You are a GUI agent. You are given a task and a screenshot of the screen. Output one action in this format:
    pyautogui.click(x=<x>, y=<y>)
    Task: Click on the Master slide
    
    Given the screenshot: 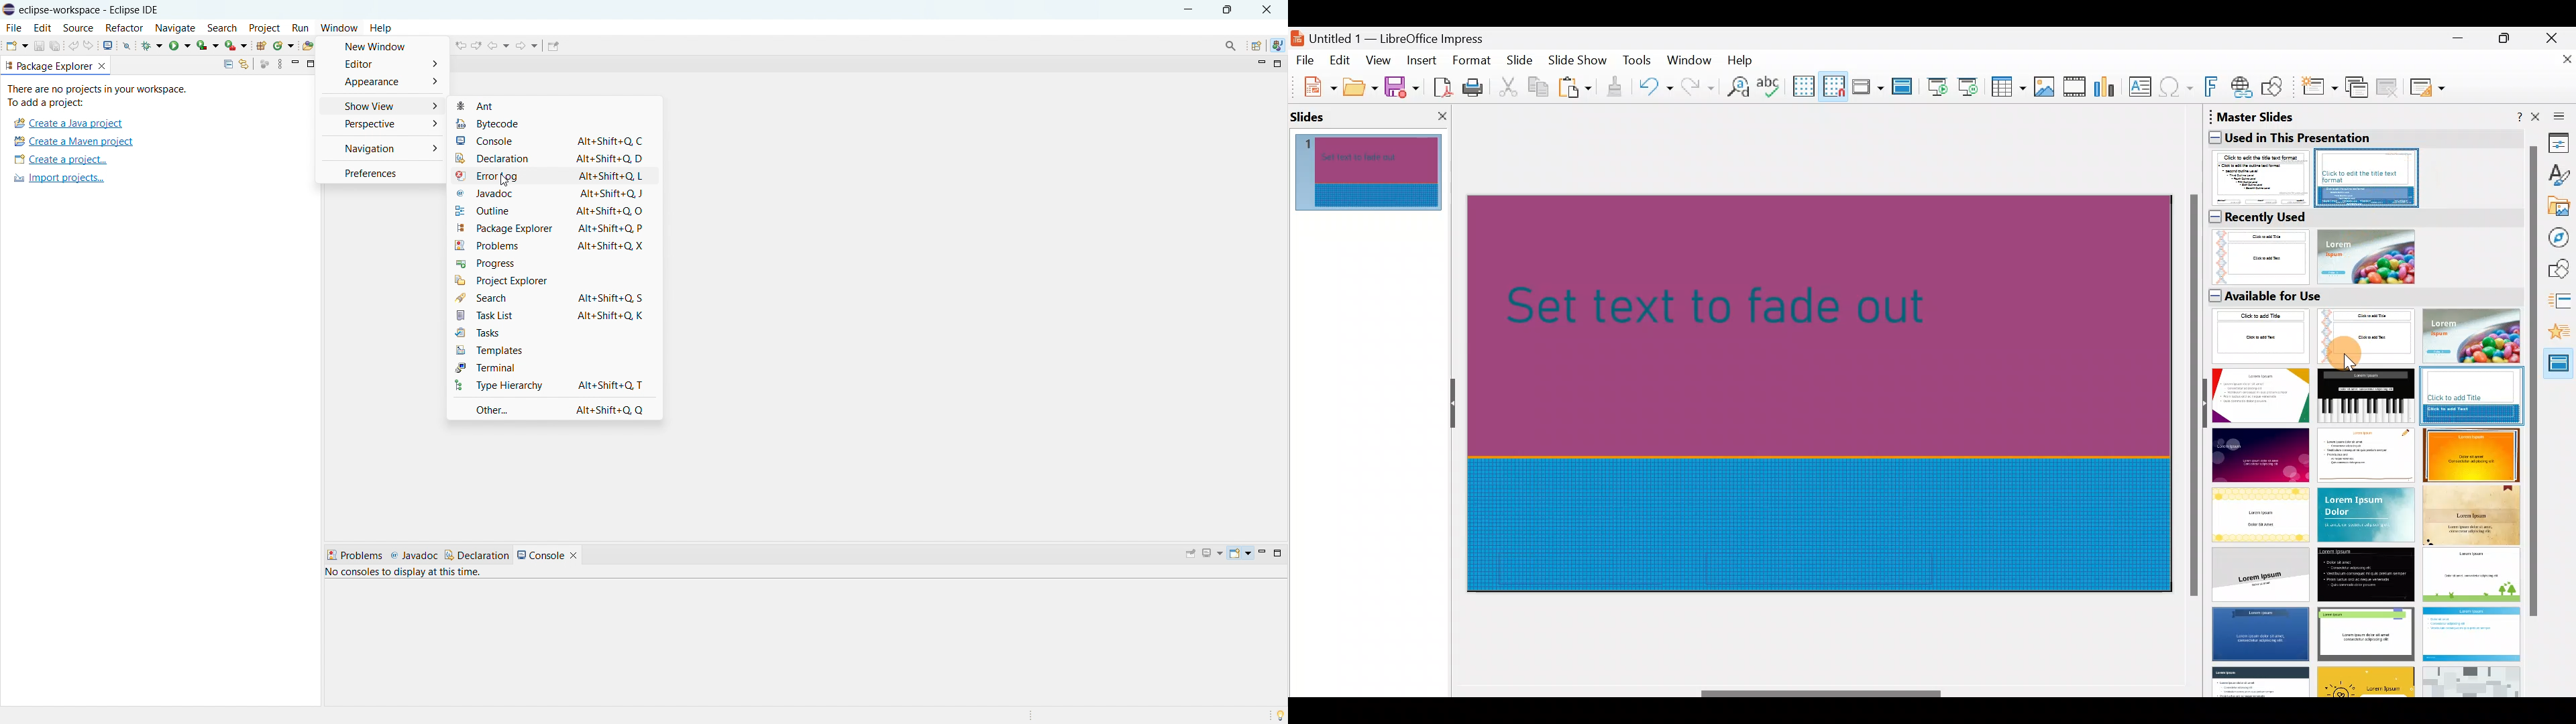 What is the action you would take?
    pyautogui.click(x=1904, y=87)
    